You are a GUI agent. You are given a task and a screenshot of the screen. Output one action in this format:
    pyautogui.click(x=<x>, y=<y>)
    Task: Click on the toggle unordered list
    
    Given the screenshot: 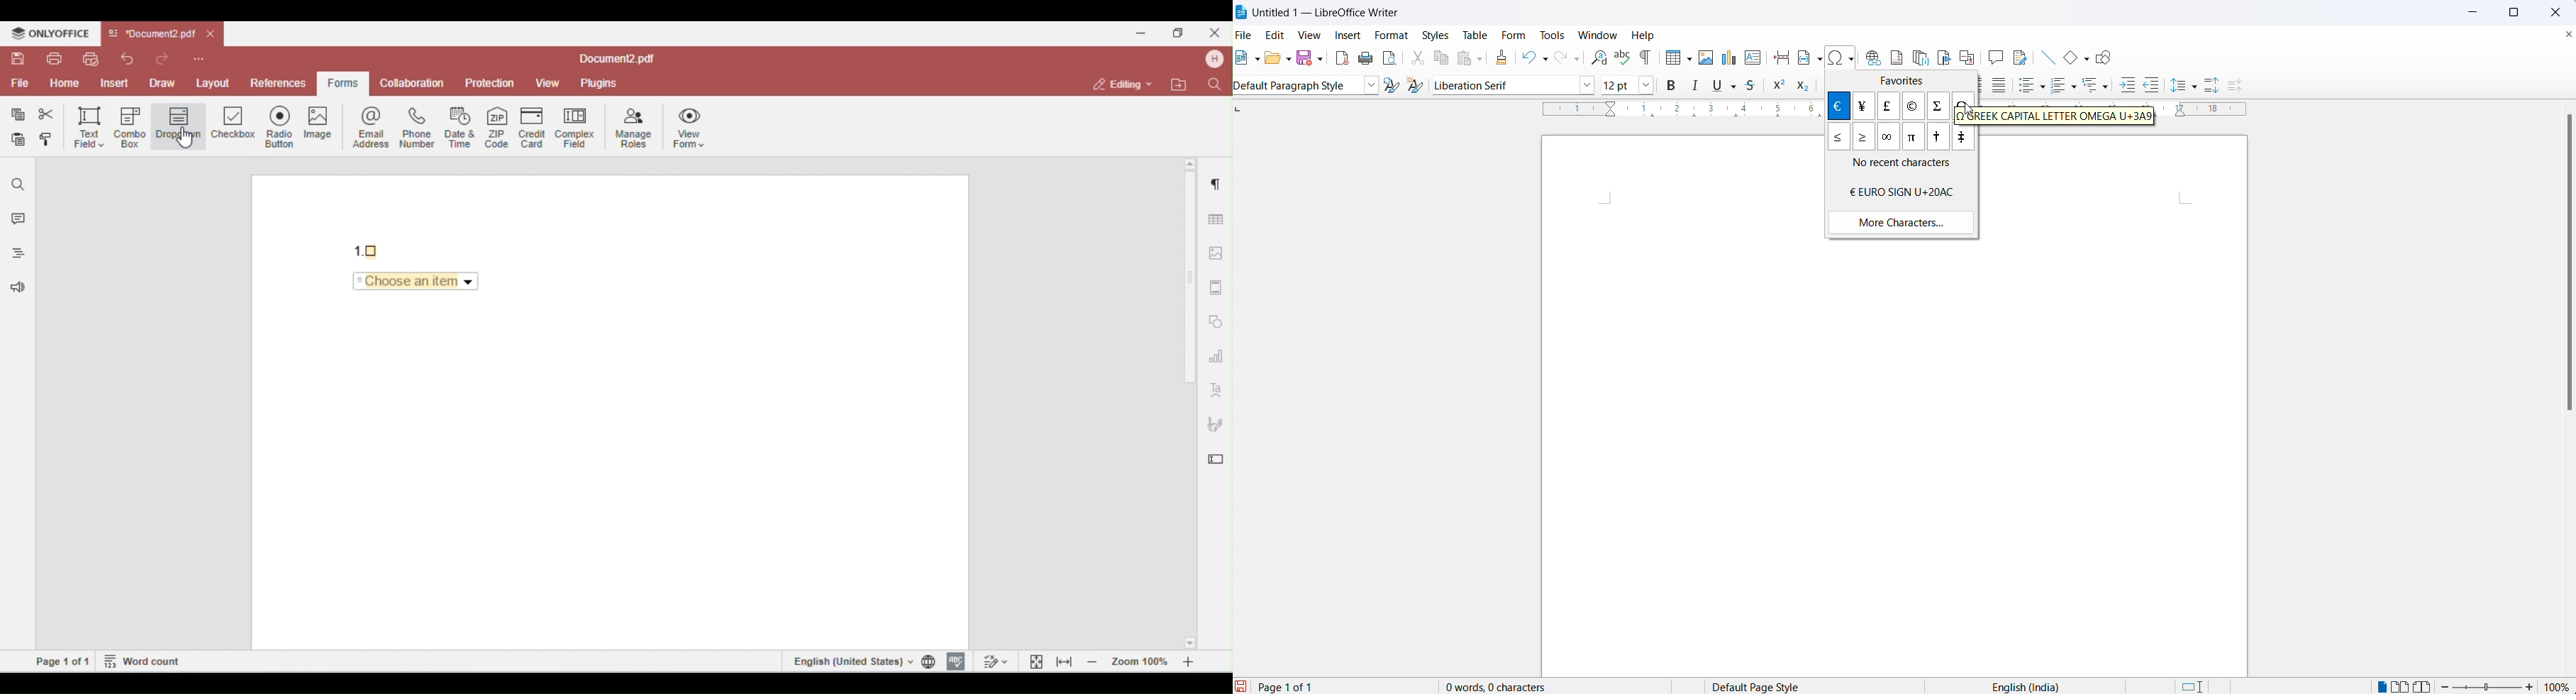 What is the action you would take?
    pyautogui.click(x=2026, y=87)
    